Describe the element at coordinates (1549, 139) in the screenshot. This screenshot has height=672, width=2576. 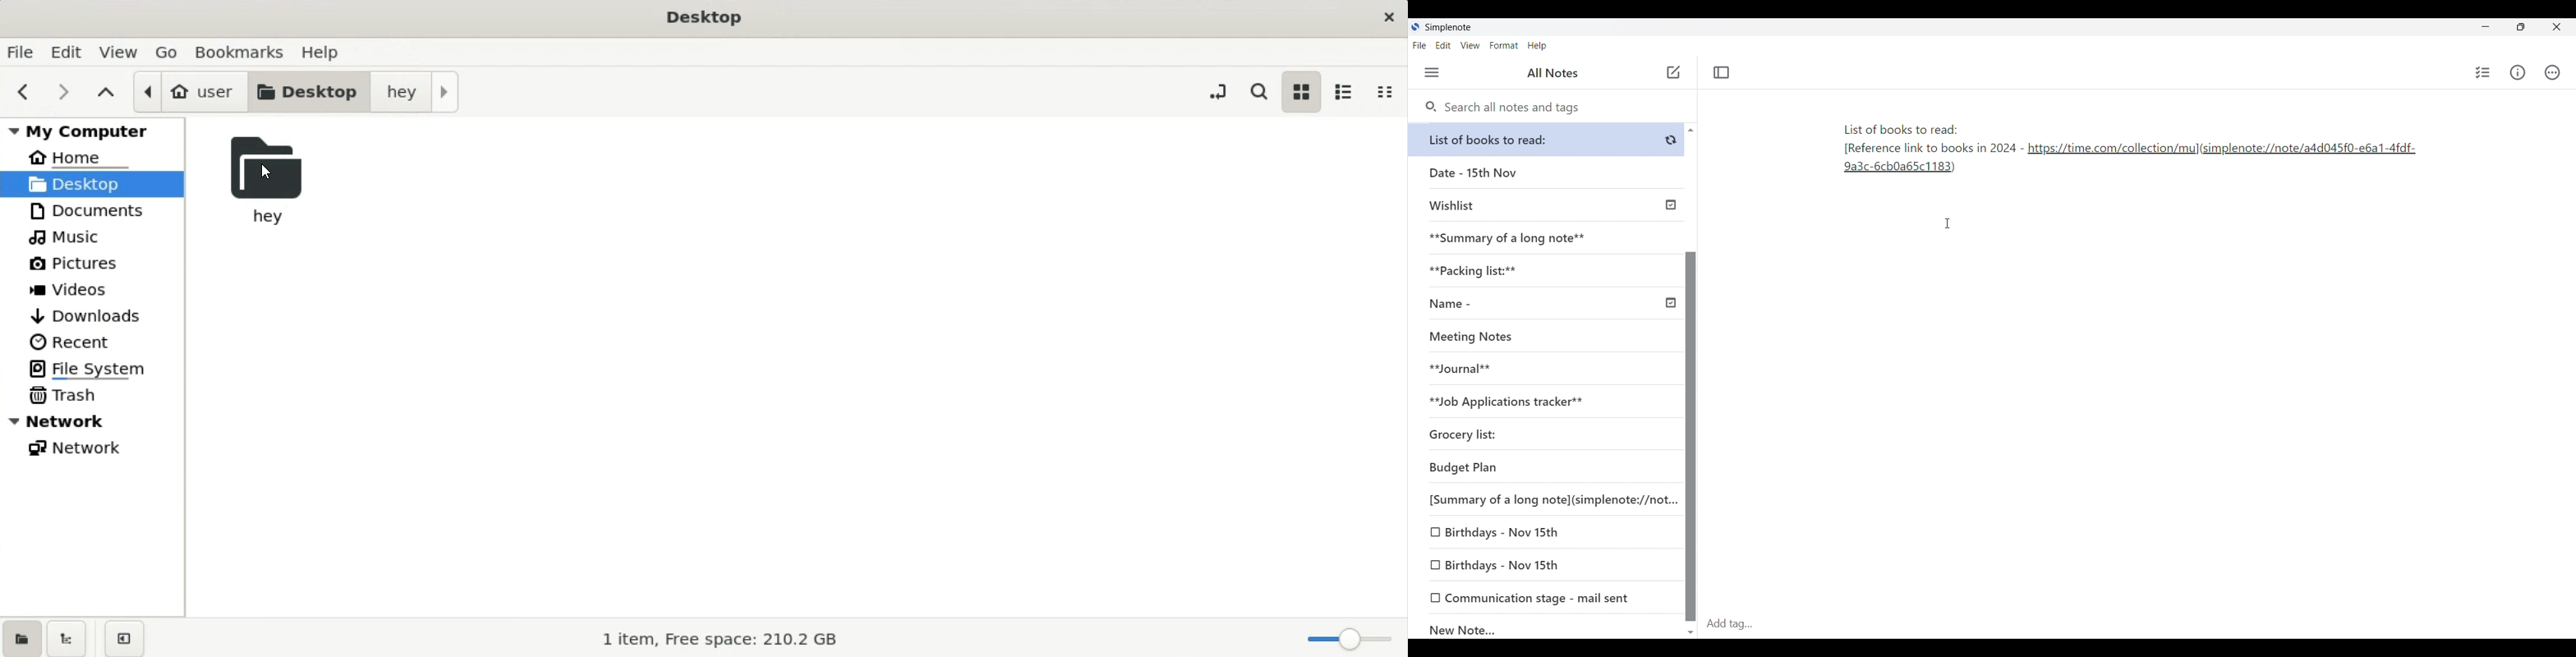
I see `List of books to read:` at that location.